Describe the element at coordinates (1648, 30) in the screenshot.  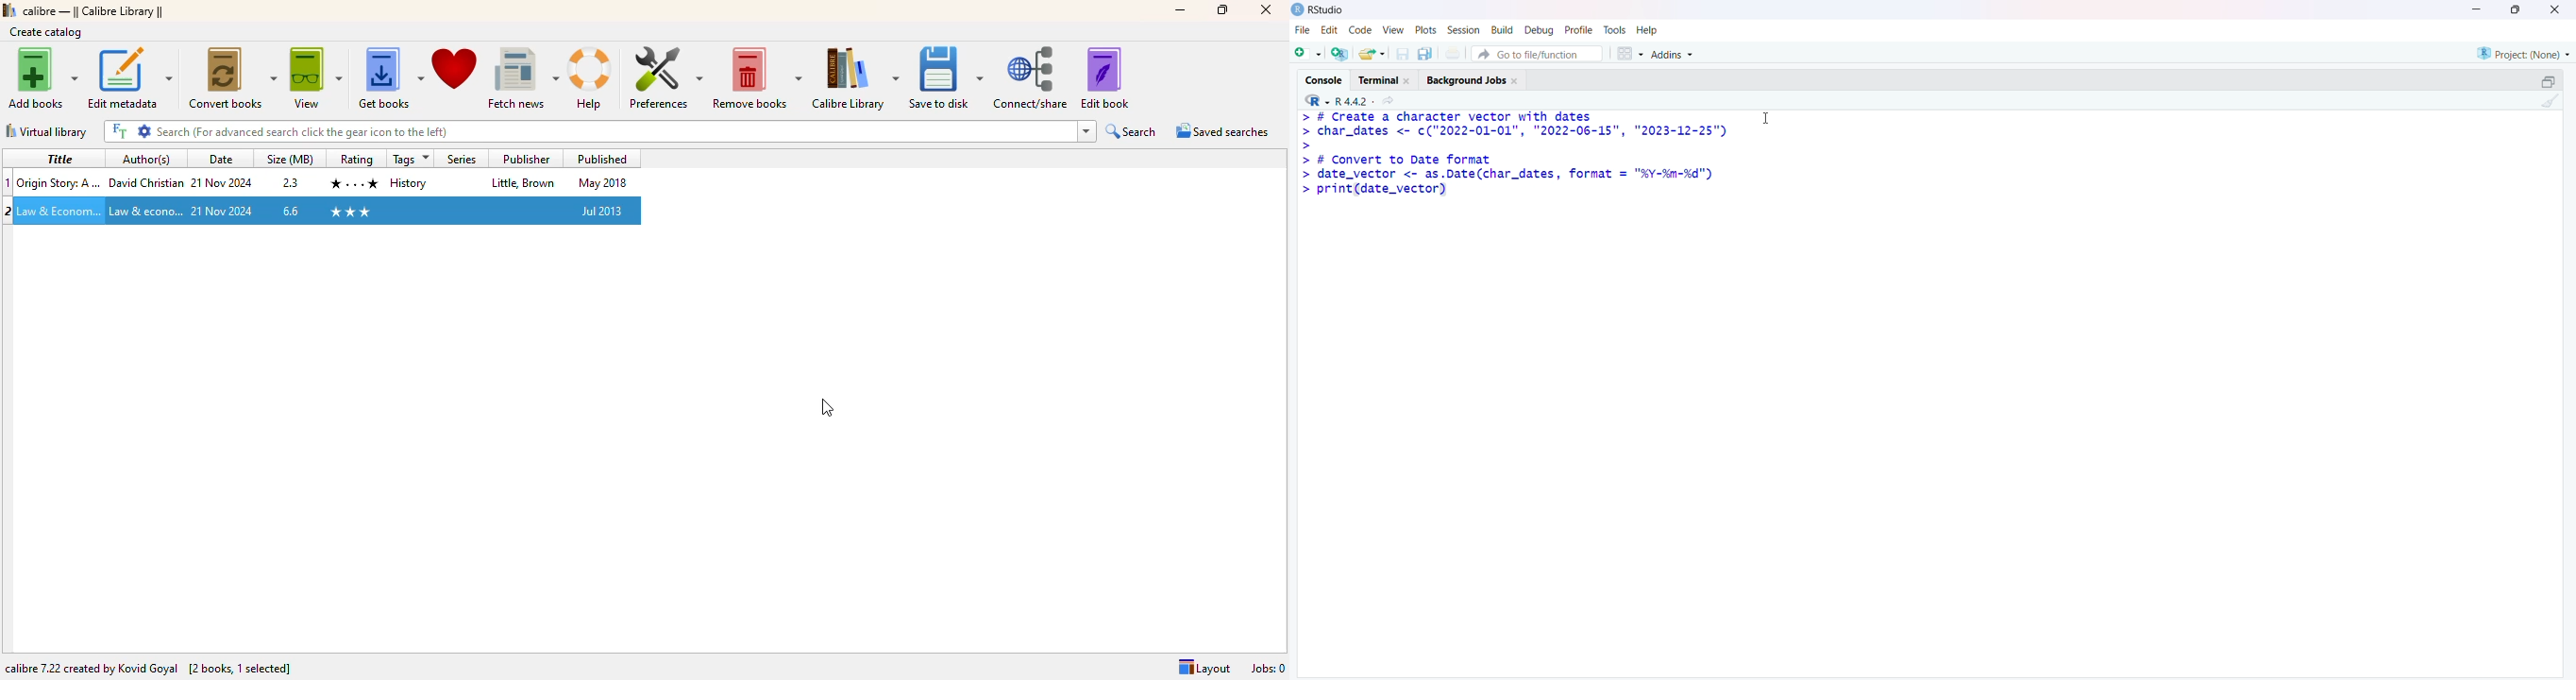
I see `Help` at that location.